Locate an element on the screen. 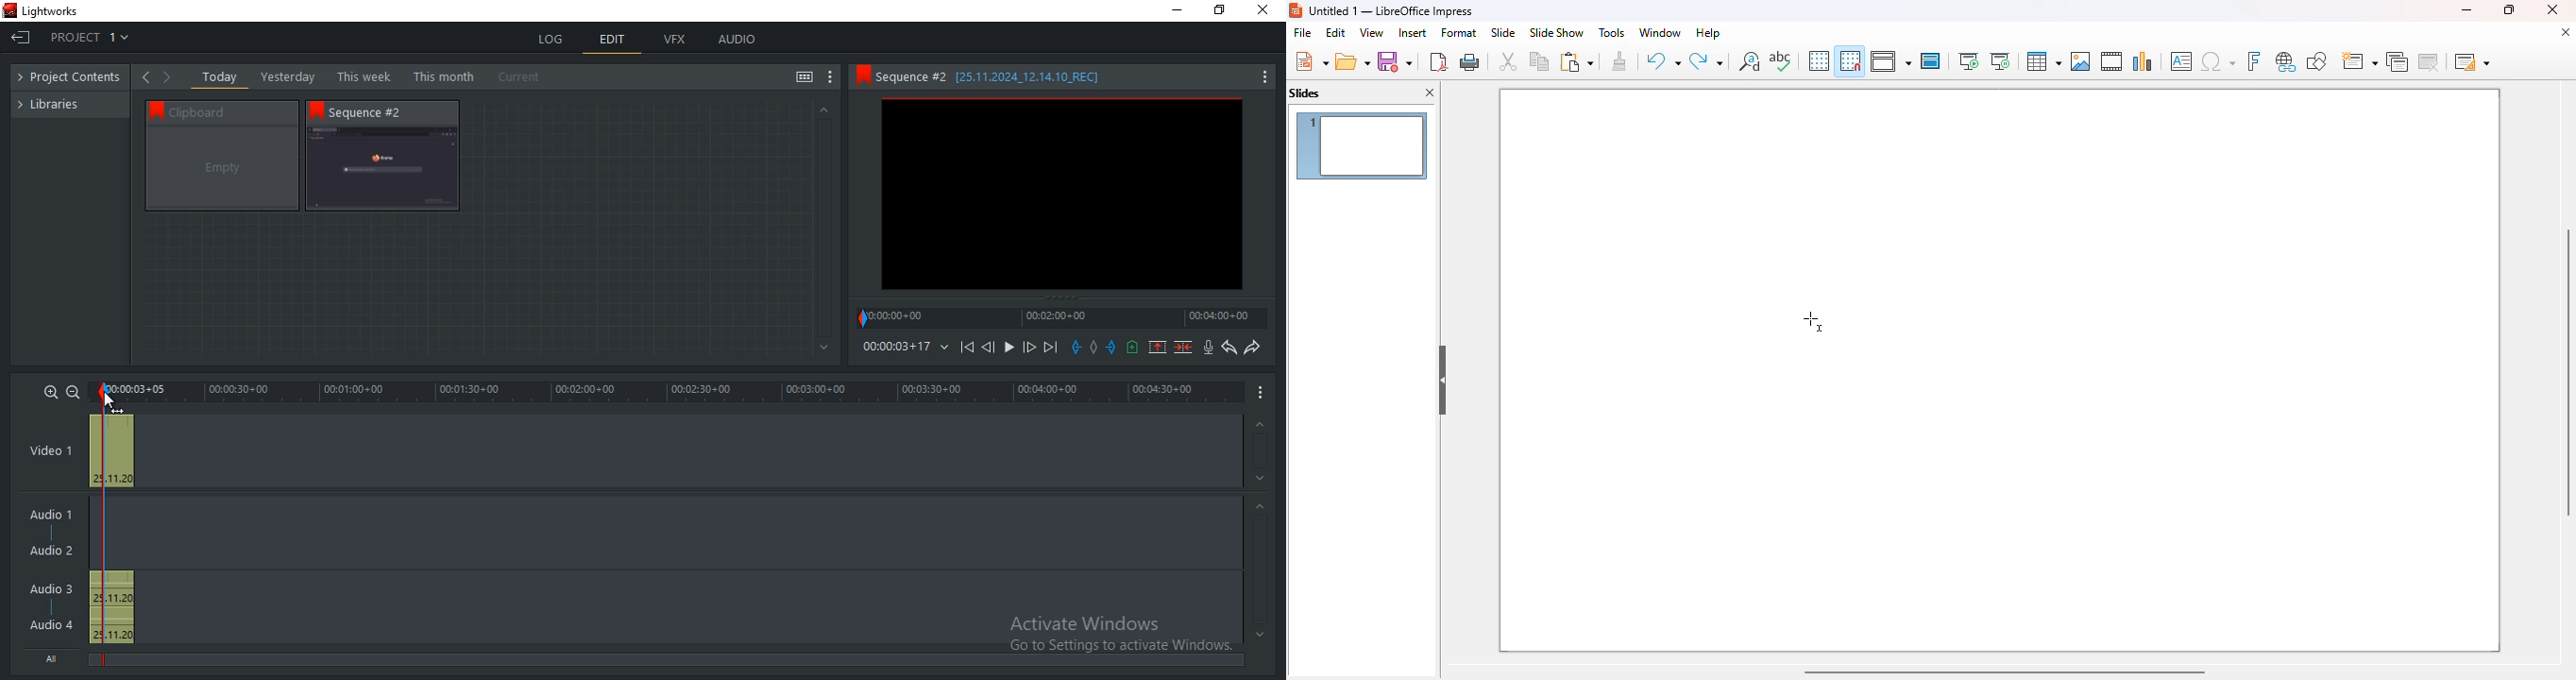  sequence 2 is located at coordinates (1062, 196).